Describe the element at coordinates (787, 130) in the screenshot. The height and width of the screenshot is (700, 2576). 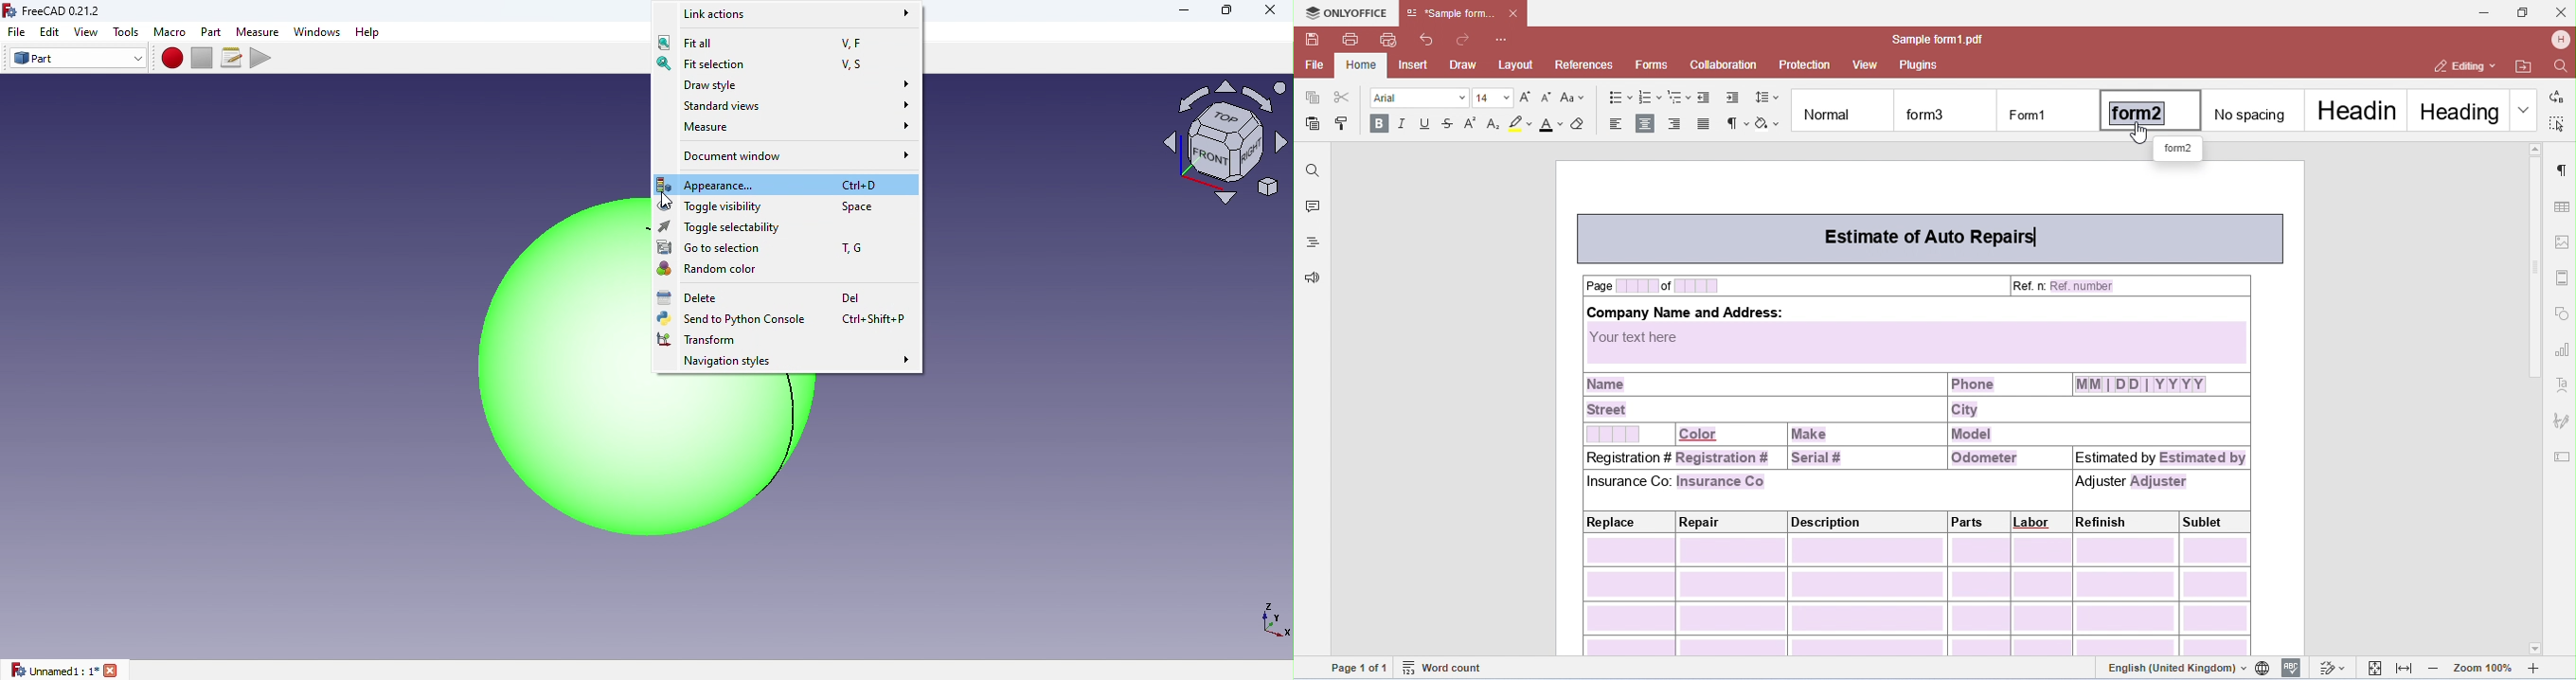
I see `Measure` at that location.